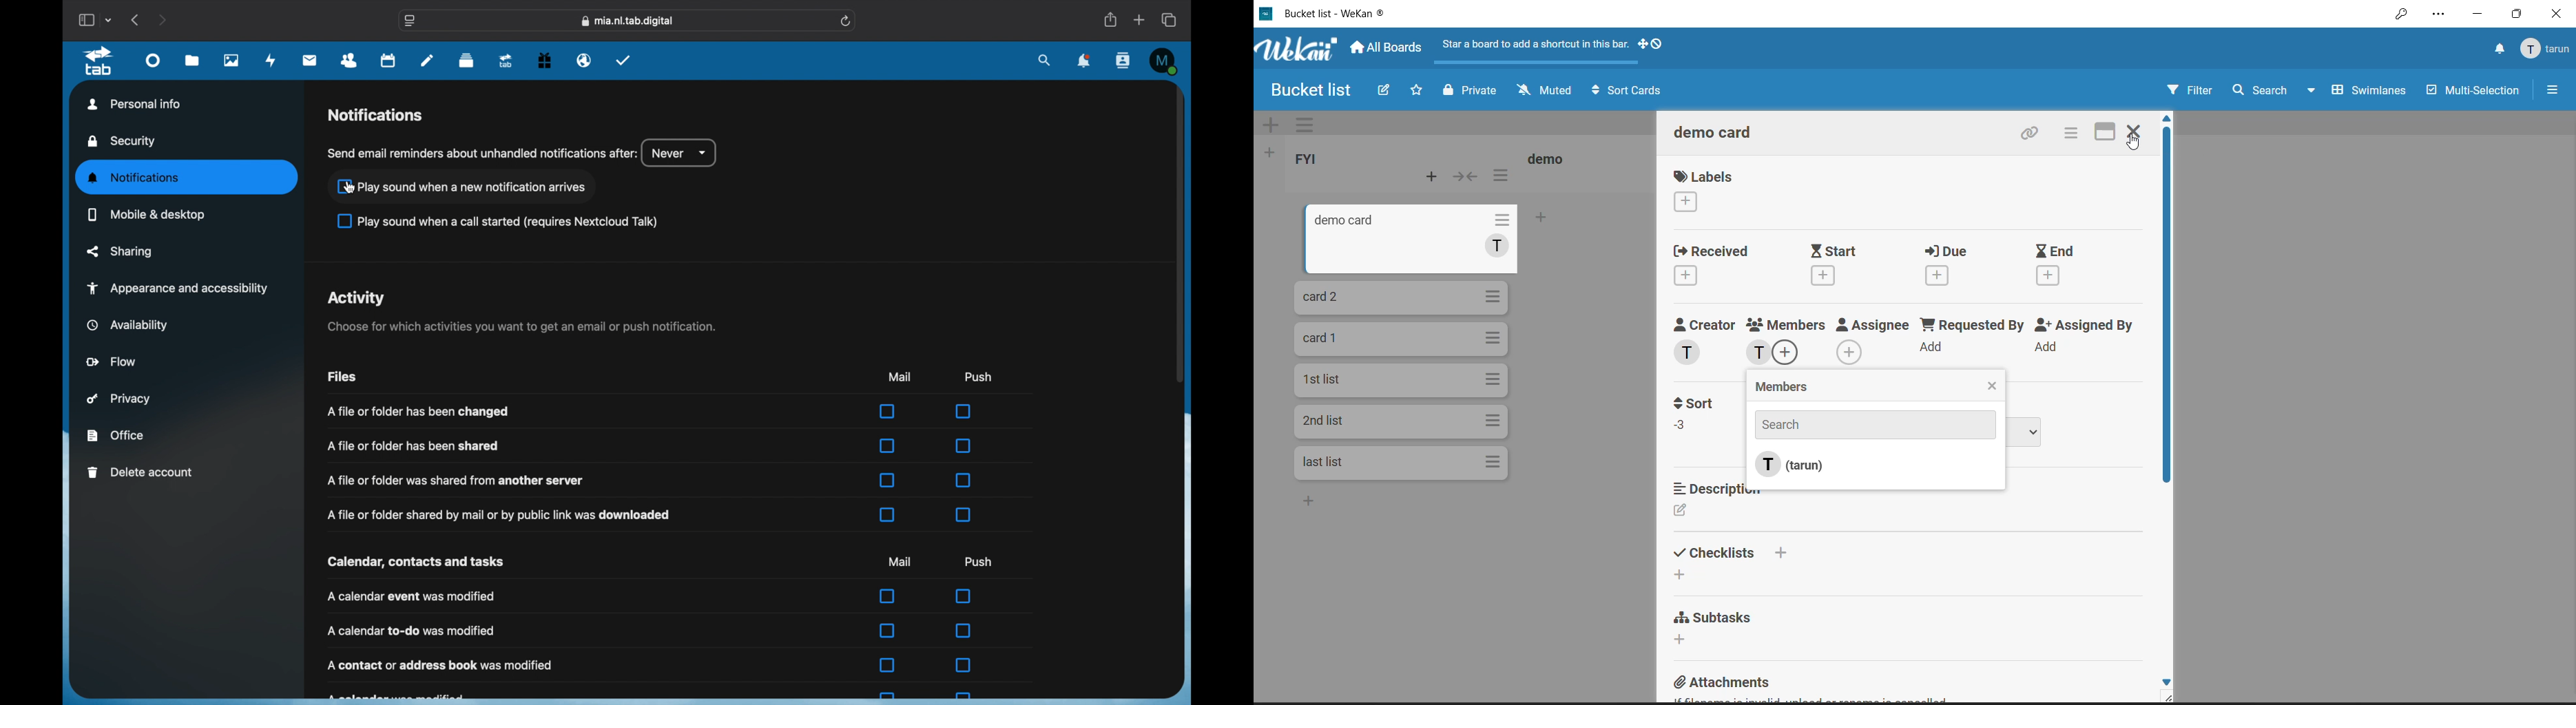 This screenshot has height=728, width=2576. Describe the element at coordinates (1325, 298) in the screenshot. I see `card 2` at that location.